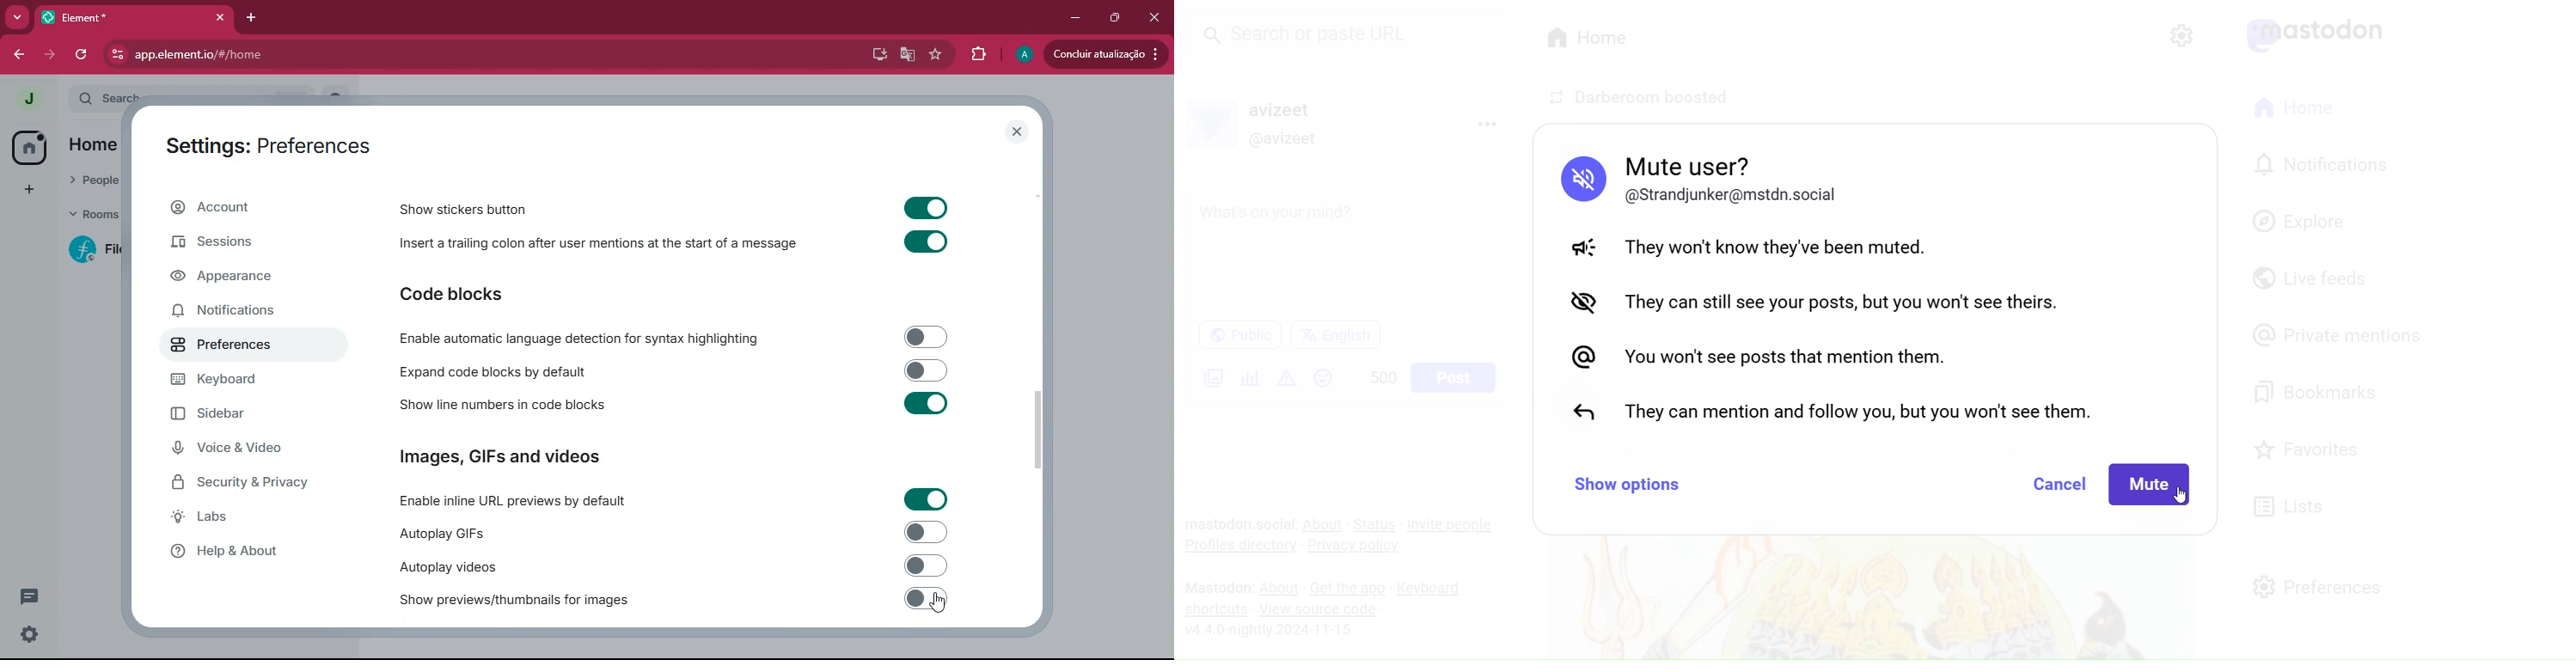 The image size is (2576, 672). Describe the element at coordinates (32, 595) in the screenshot. I see `comments` at that location.